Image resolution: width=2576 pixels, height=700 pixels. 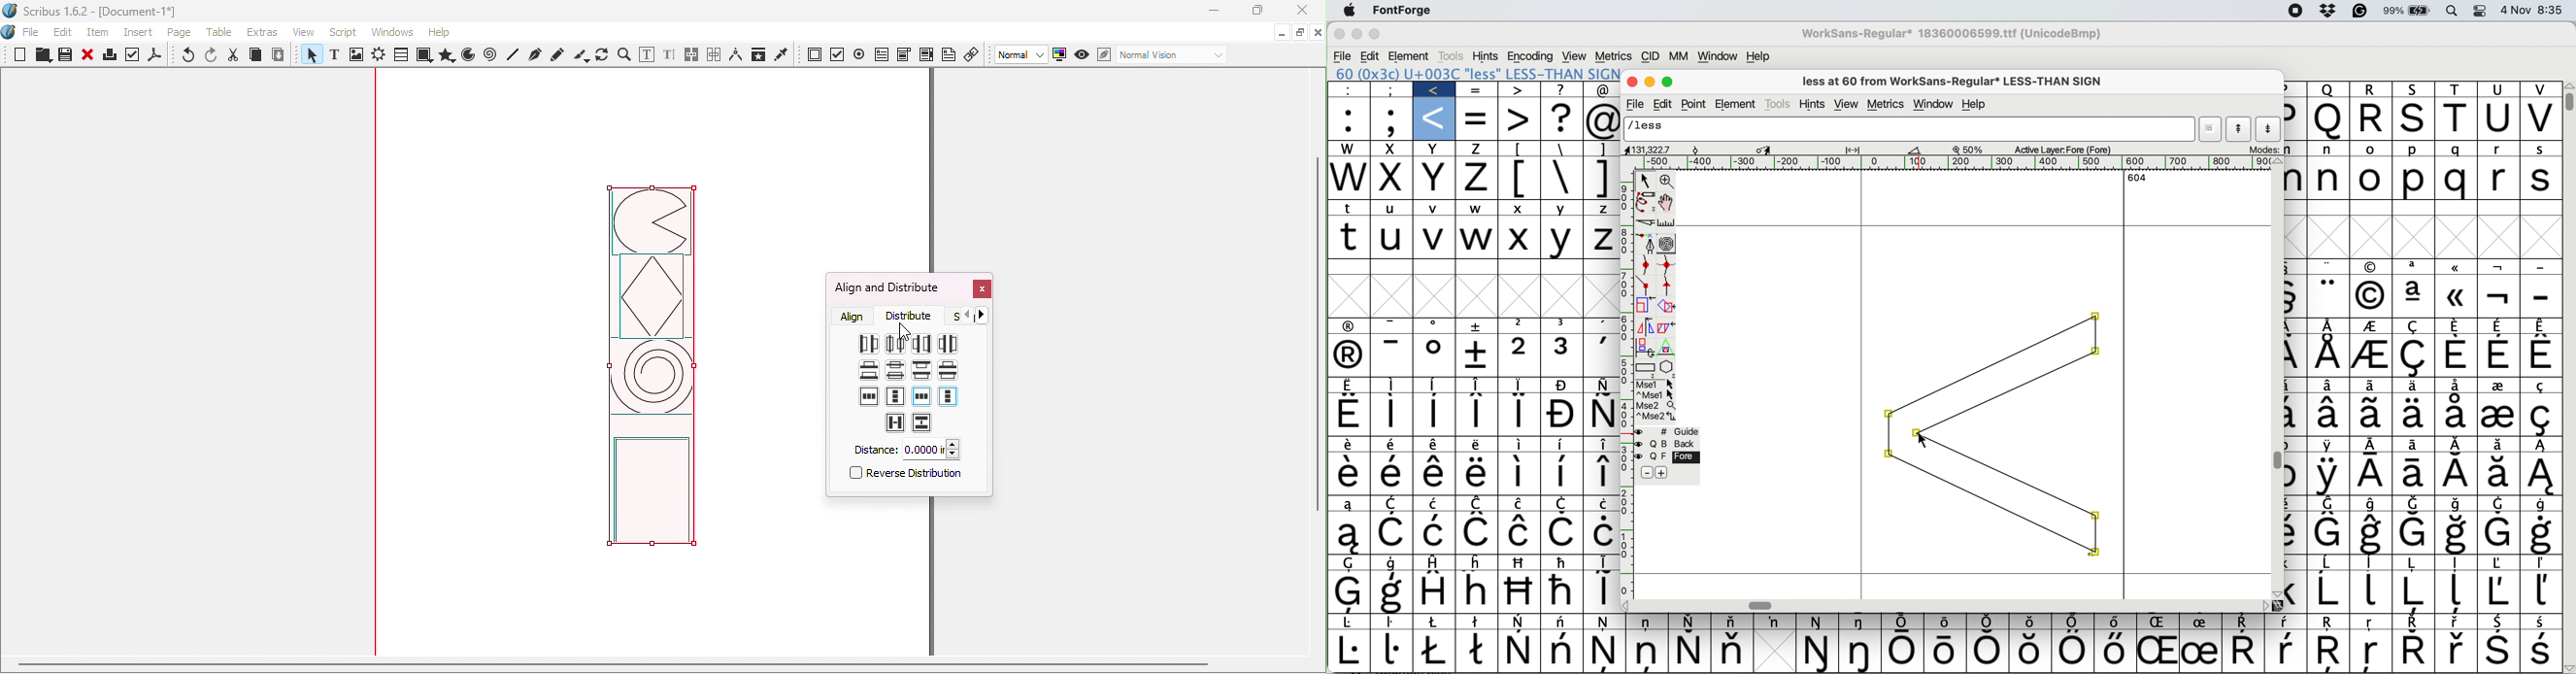 I want to click on horizontal scale, so click(x=1947, y=165).